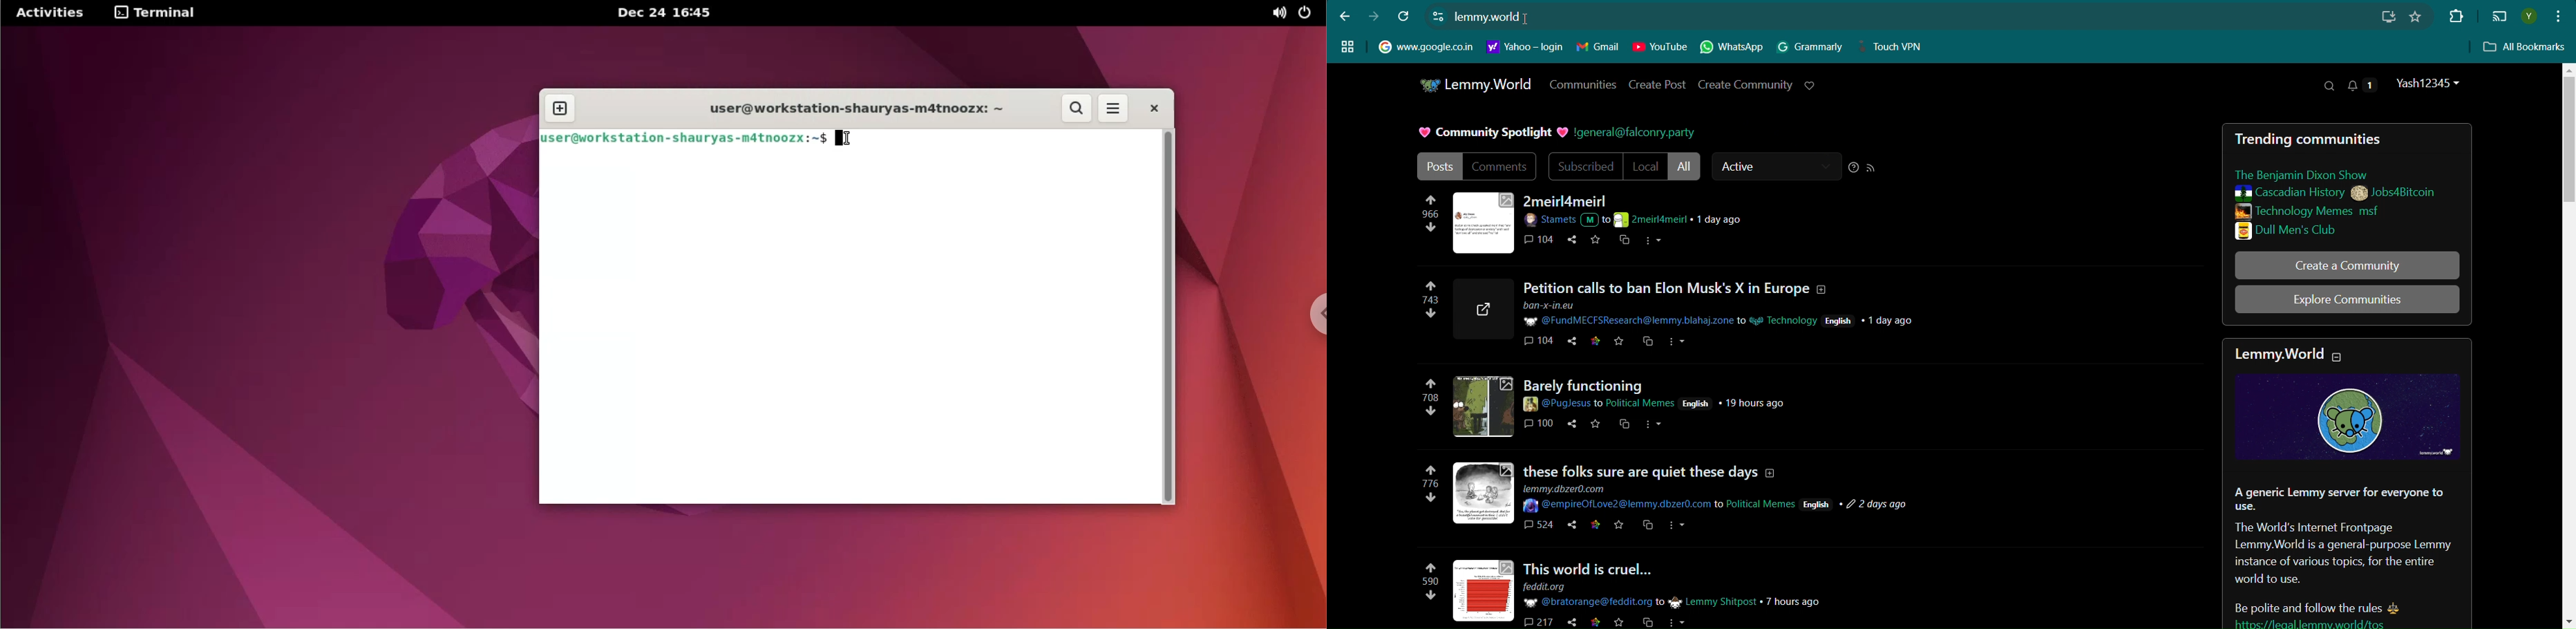 The width and height of the screenshot is (2576, 644). I want to click on star, so click(1620, 343).